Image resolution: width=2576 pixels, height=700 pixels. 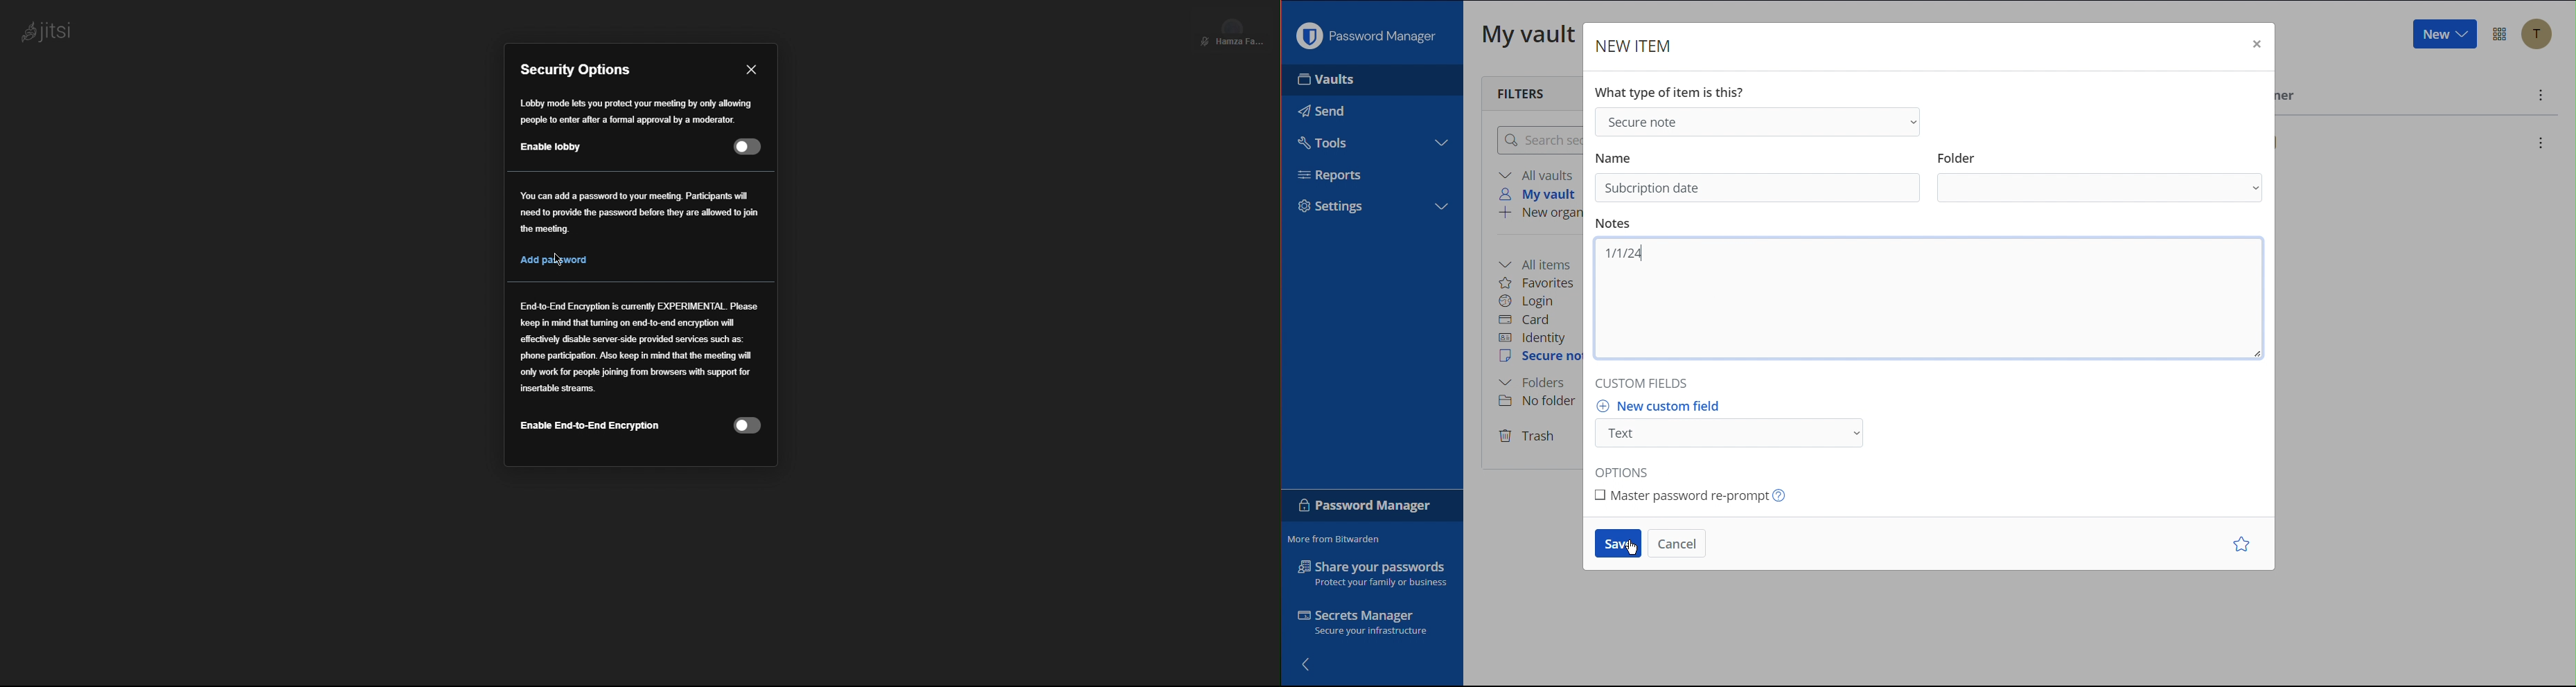 What do you see at coordinates (1336, 177) in the screenshot?
I see `Reports` at bounding box center [1336, 177].